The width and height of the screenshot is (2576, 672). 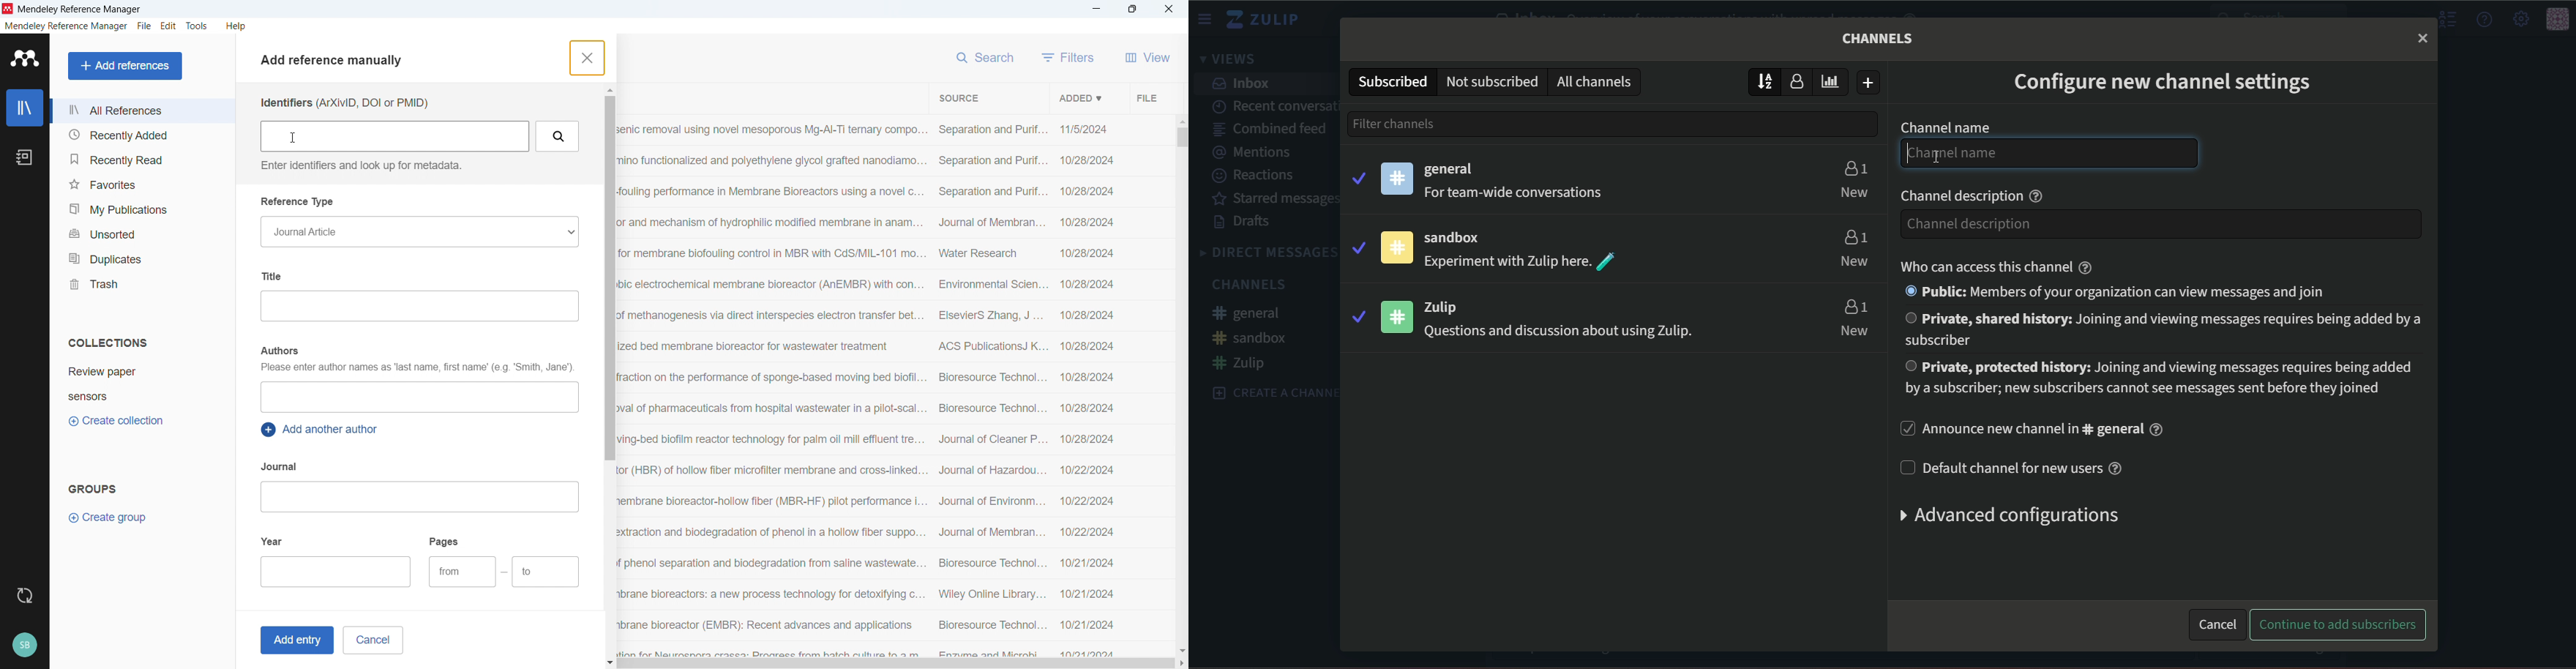 I want to click on Recent conversation, so click(x=1272, y=104).